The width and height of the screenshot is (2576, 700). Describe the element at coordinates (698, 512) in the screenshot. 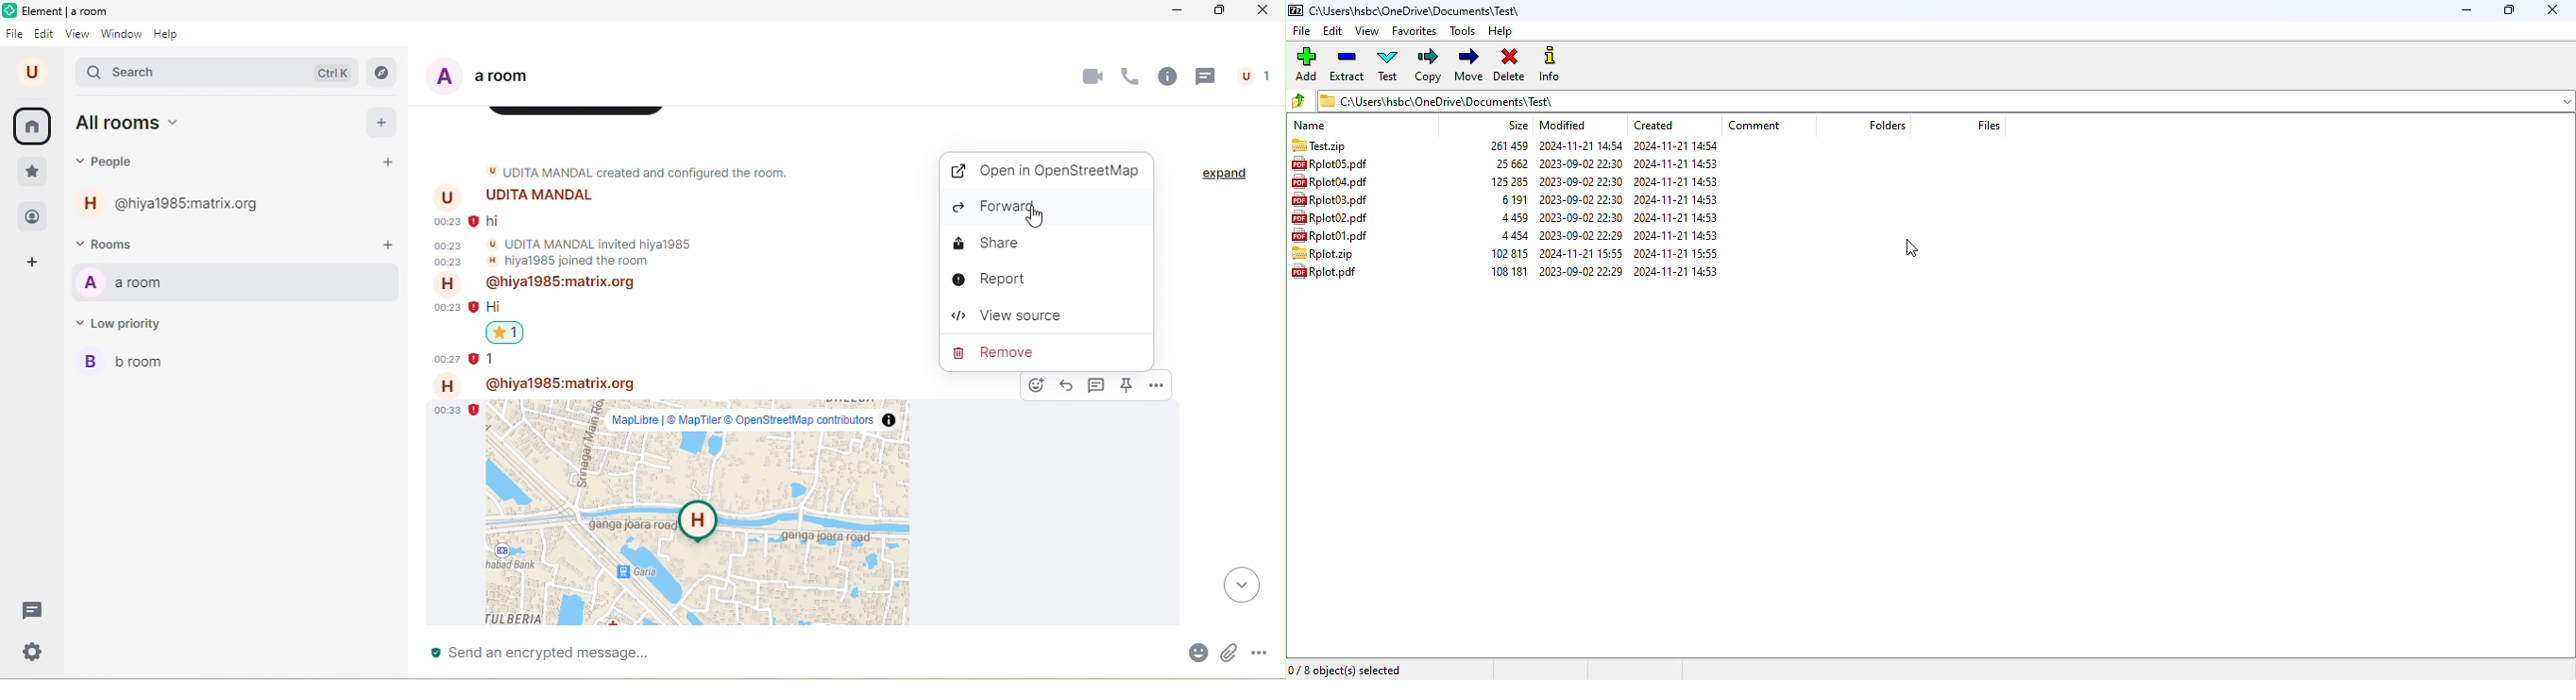

I see `location shared by hiya 1985` at that location.